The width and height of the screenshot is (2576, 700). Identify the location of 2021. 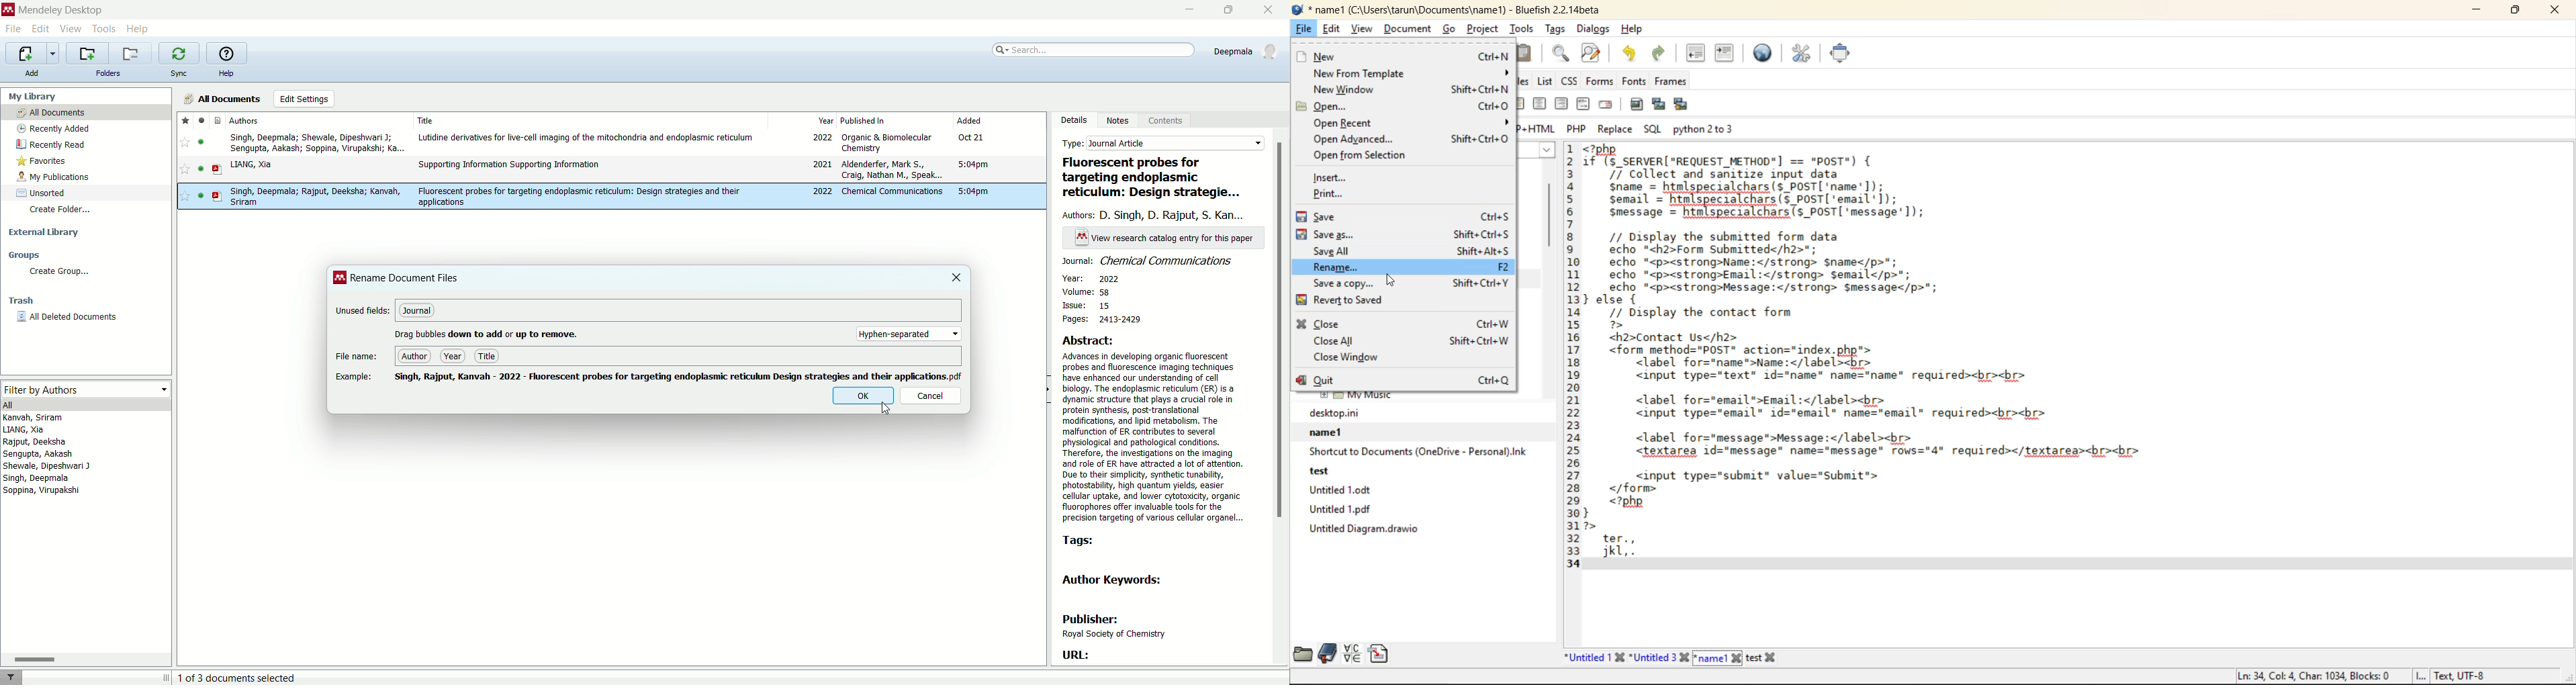
(819, 165).